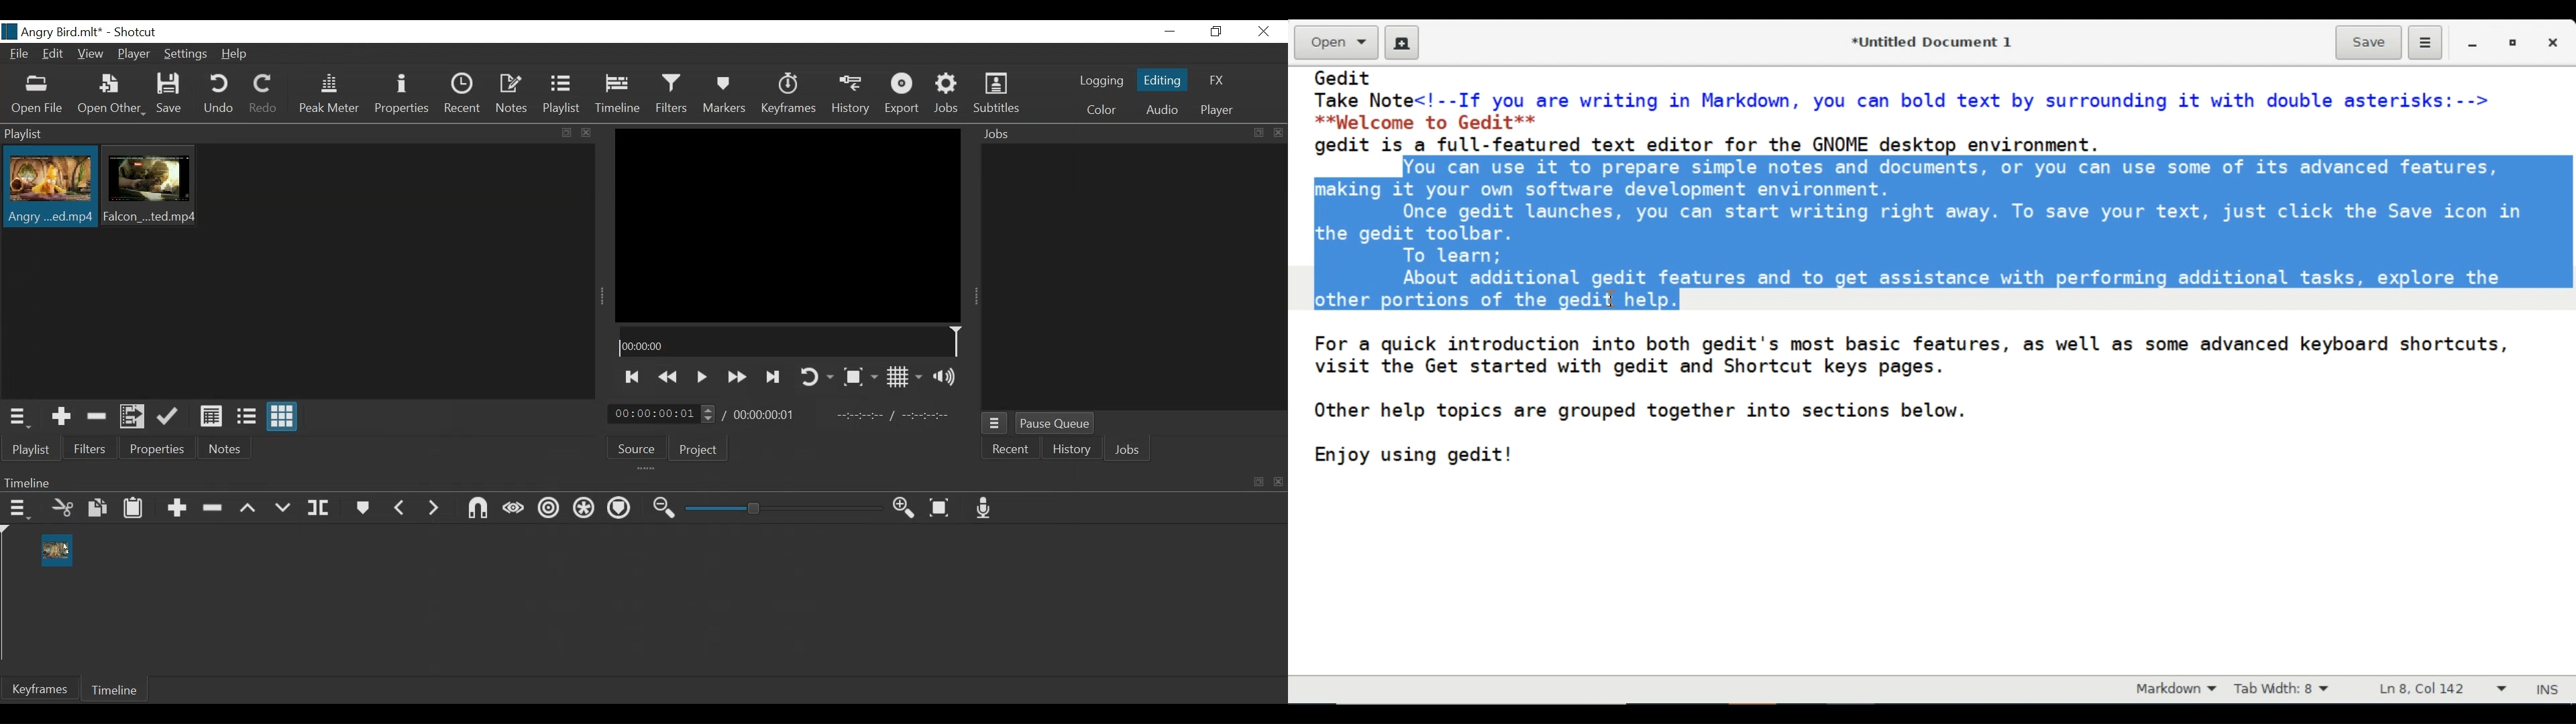 The image size is (2576, 728). Describe the element at coordinates (58, 550) in the screenshot. I see `Clip` at that location.